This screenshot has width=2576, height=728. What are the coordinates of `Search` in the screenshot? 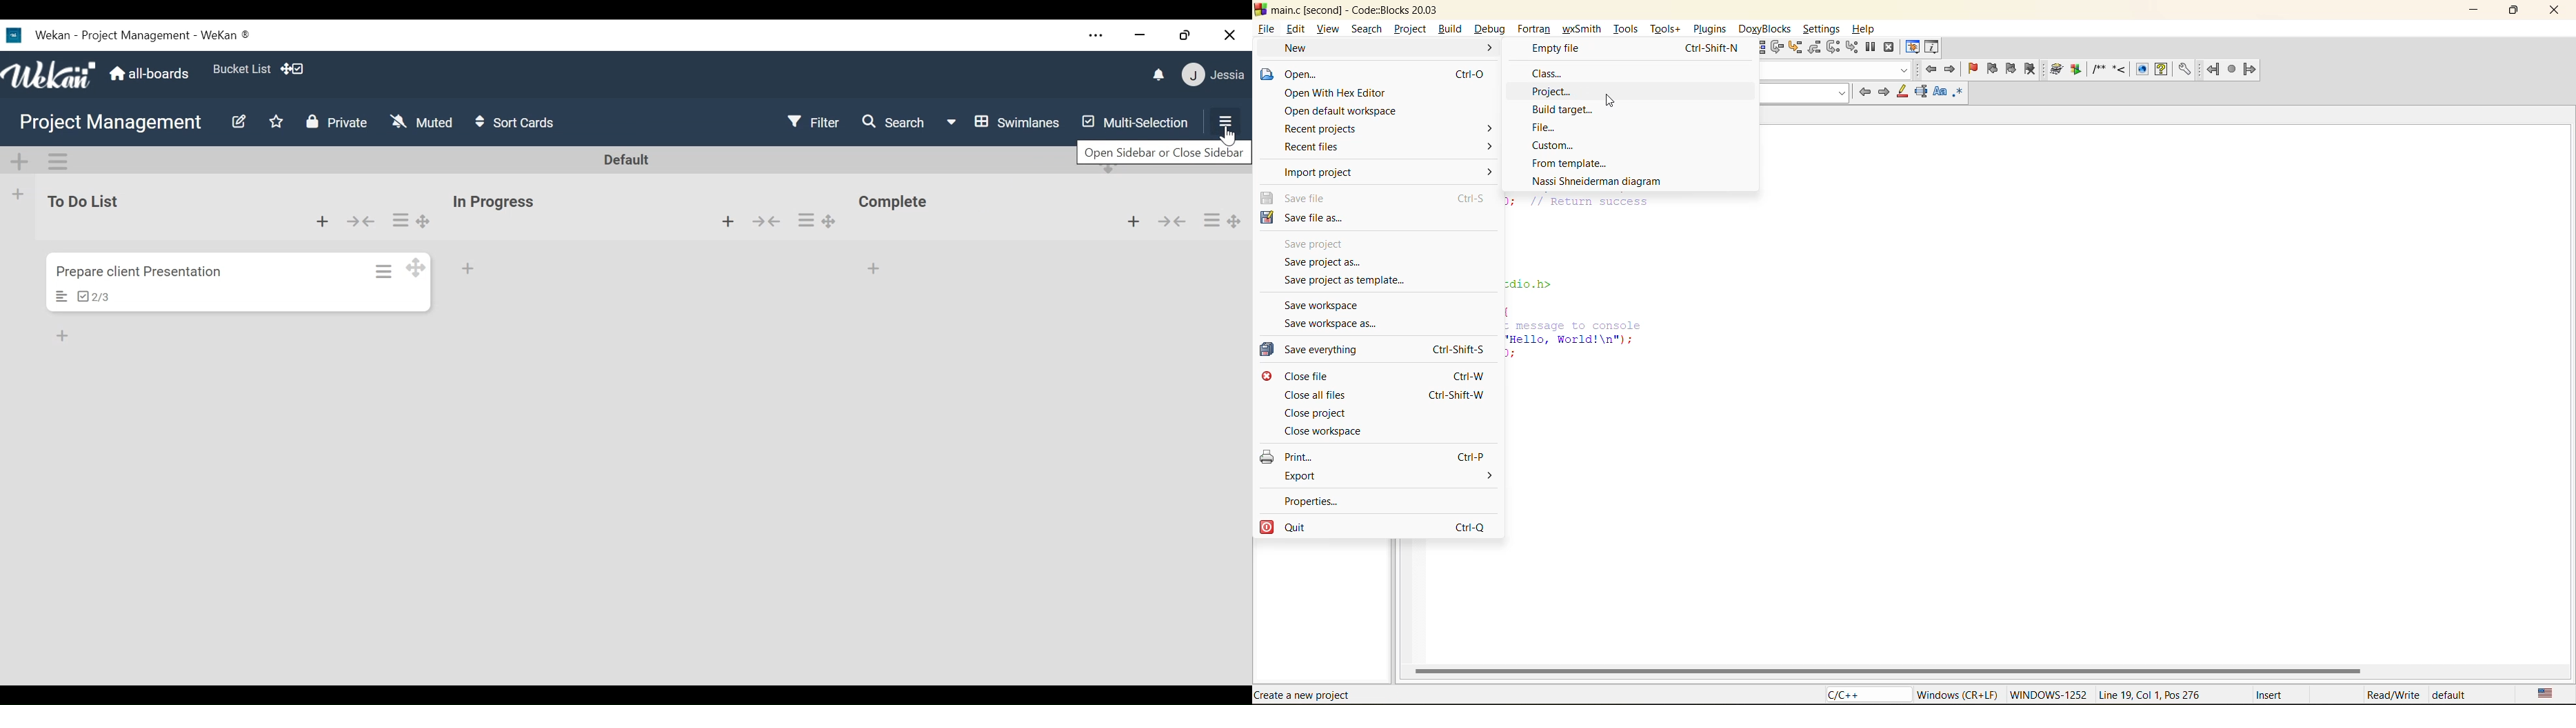 It's located at (895, 124).